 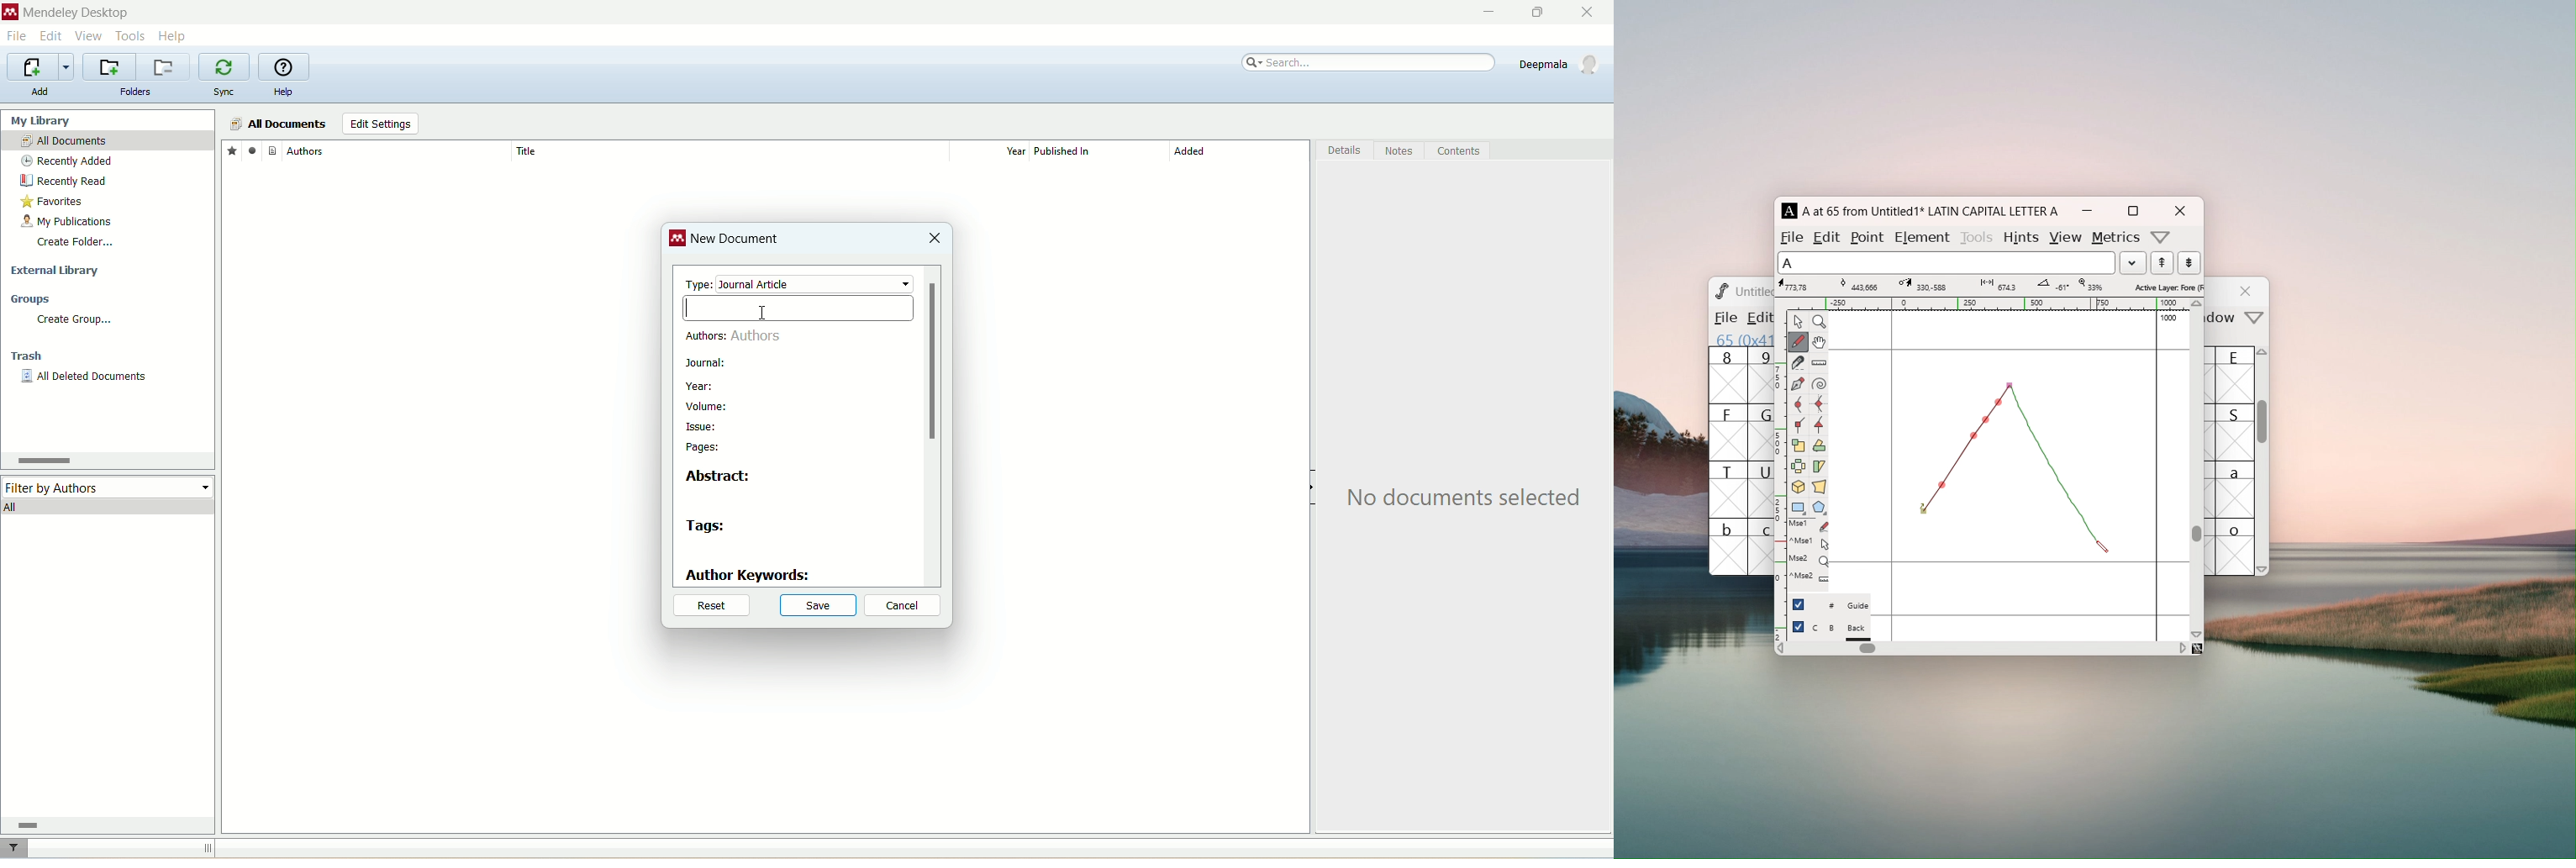 I want to click on T, so click(x=1728, y=489).